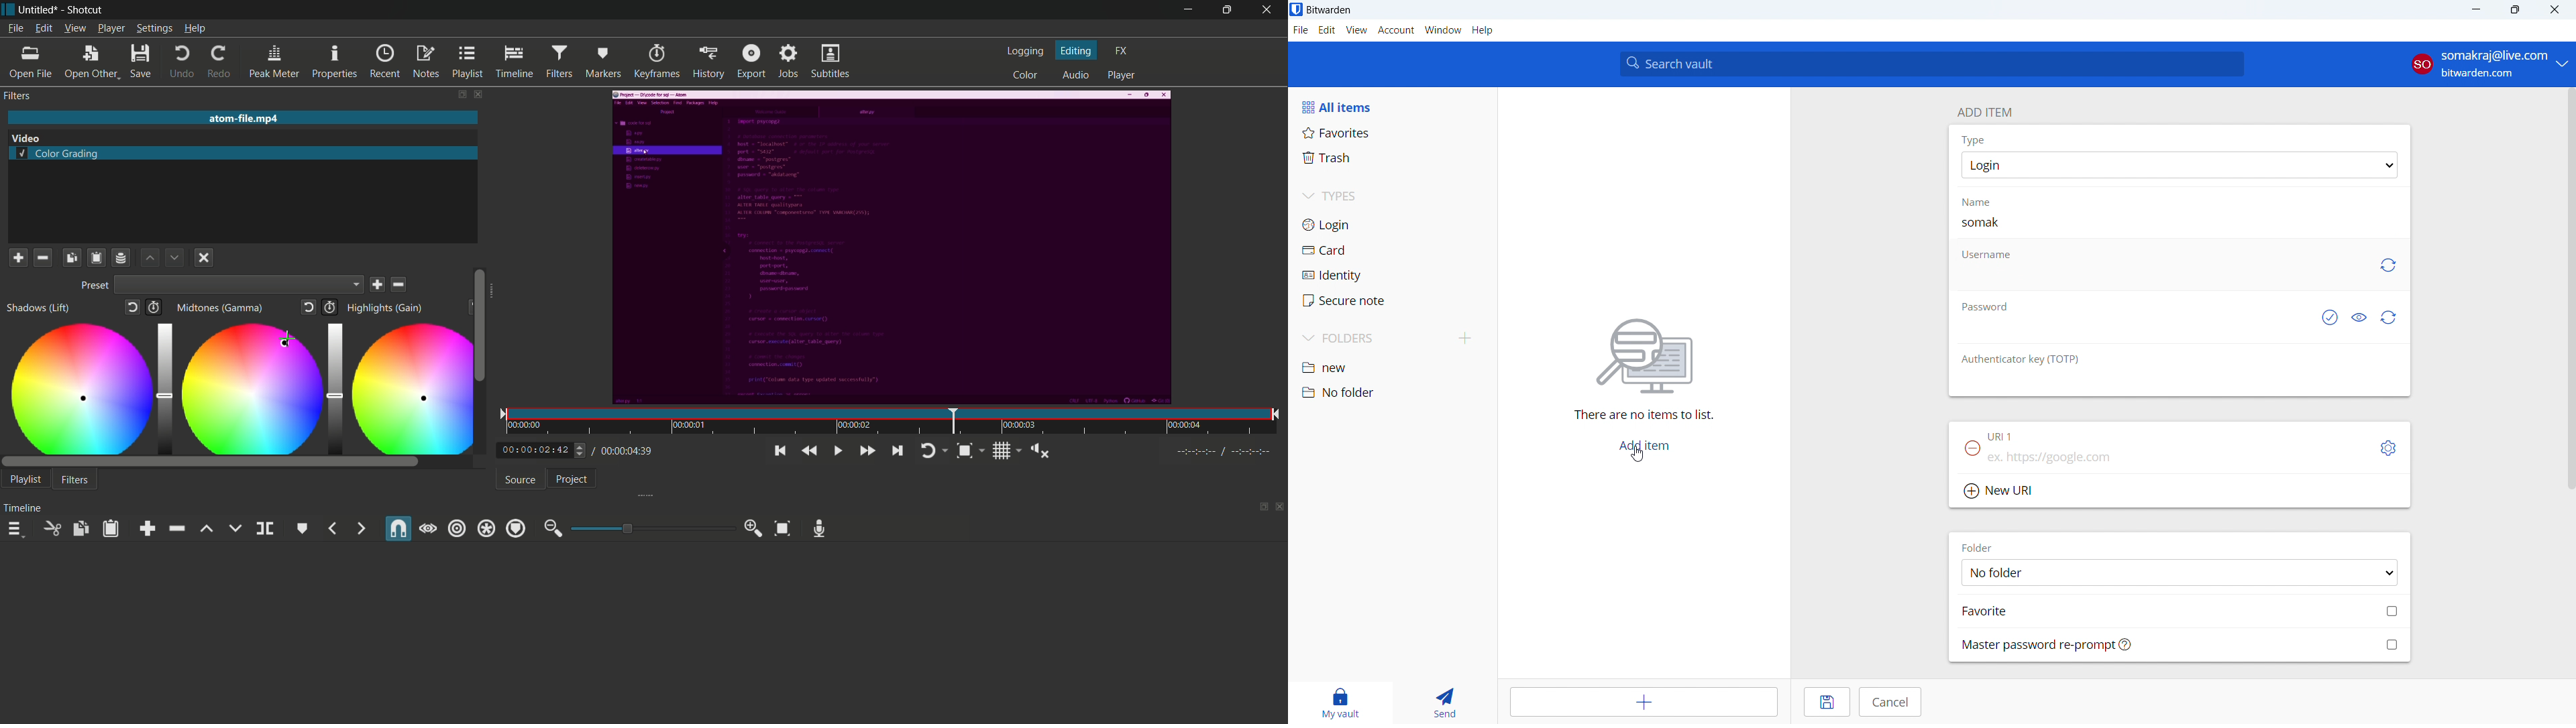  What do you see at coordinates (1981, 547) in the screenshot?
I see `FOLDER` at bounding box center [1981, 547].